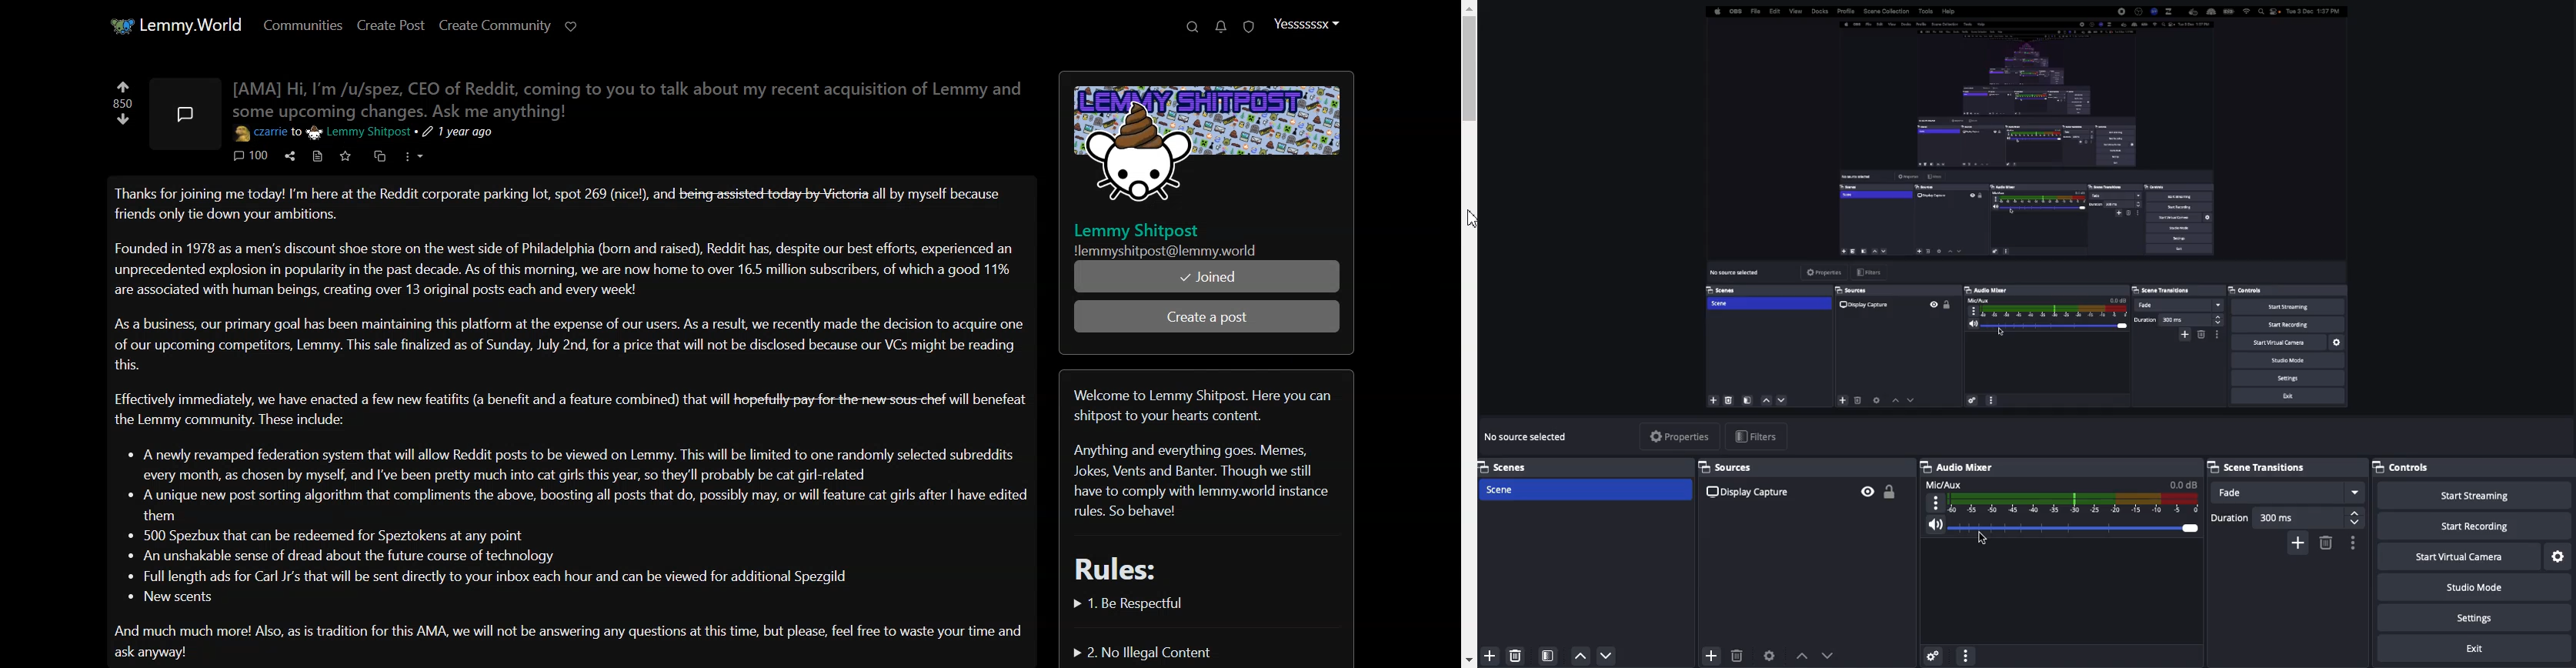  Describe the element at coordinates (1828, 655) in the screenshot. I see `Move down` at that location.